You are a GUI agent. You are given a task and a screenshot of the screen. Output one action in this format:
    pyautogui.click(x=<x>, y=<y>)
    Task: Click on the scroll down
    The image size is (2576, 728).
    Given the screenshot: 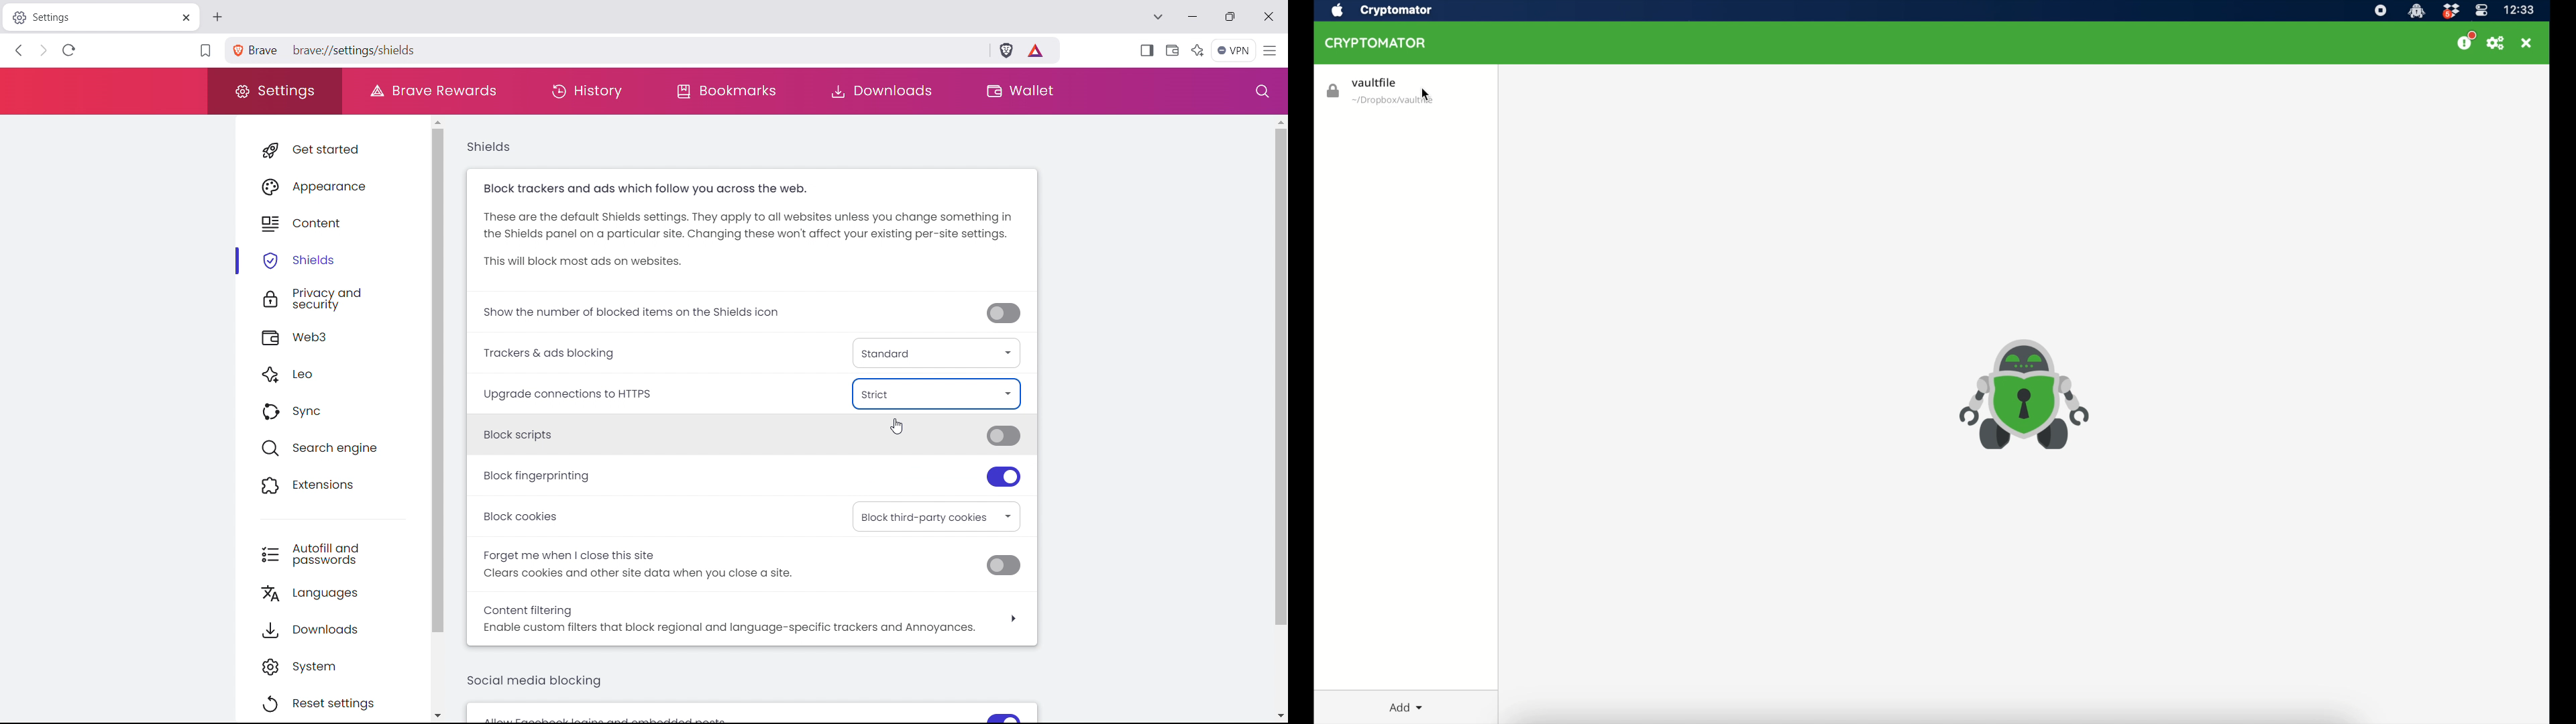 What is the action you would take?
    pyautogui.click(x=1279, y=713)
    